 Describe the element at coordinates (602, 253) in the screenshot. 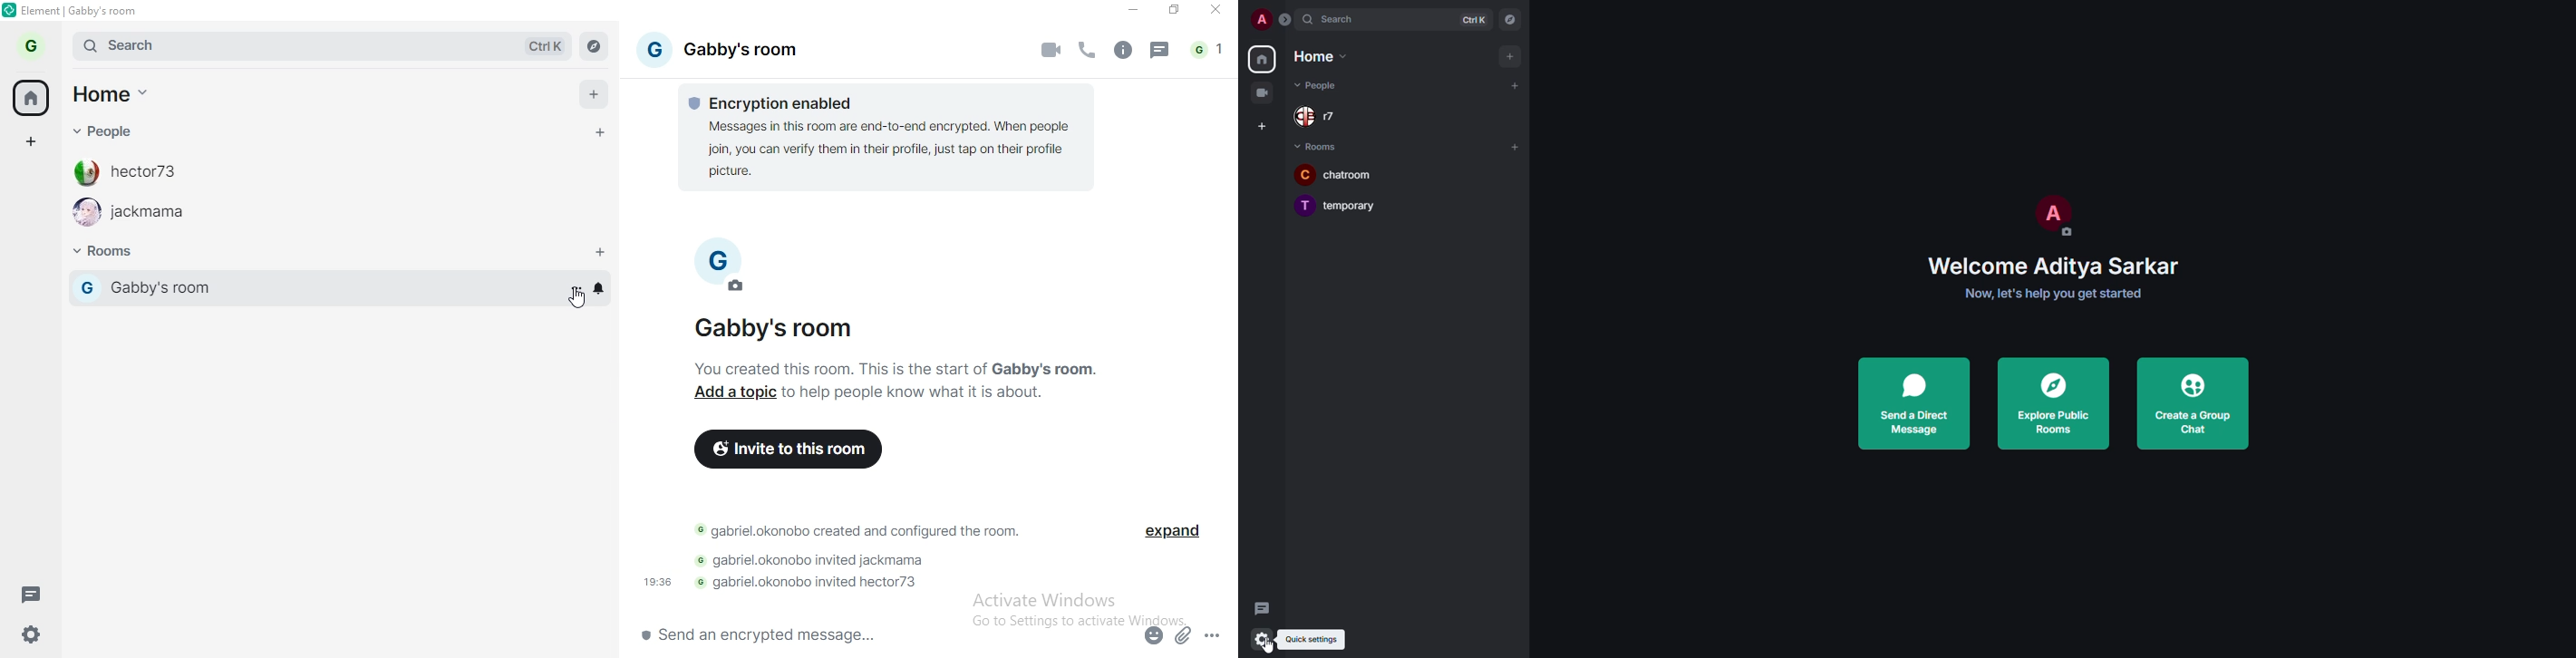

I see `add rooms` at that location.